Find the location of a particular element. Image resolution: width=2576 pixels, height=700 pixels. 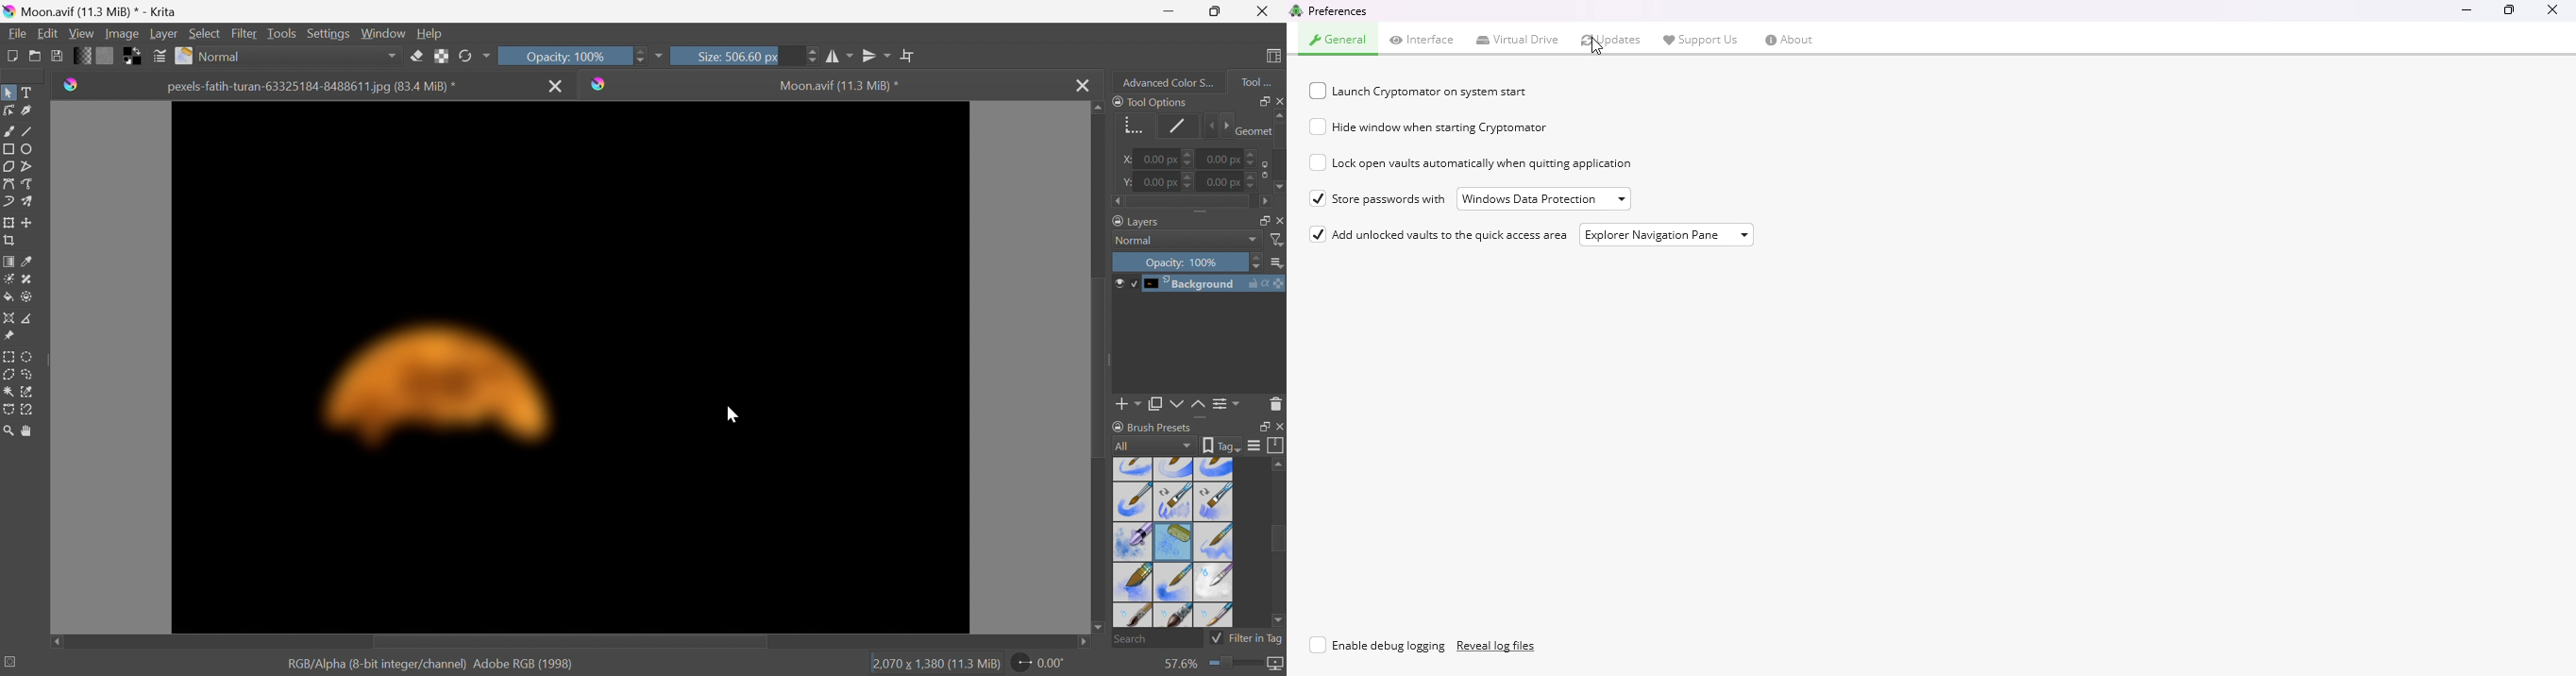

preferences is located at coordinates (1339, 10).